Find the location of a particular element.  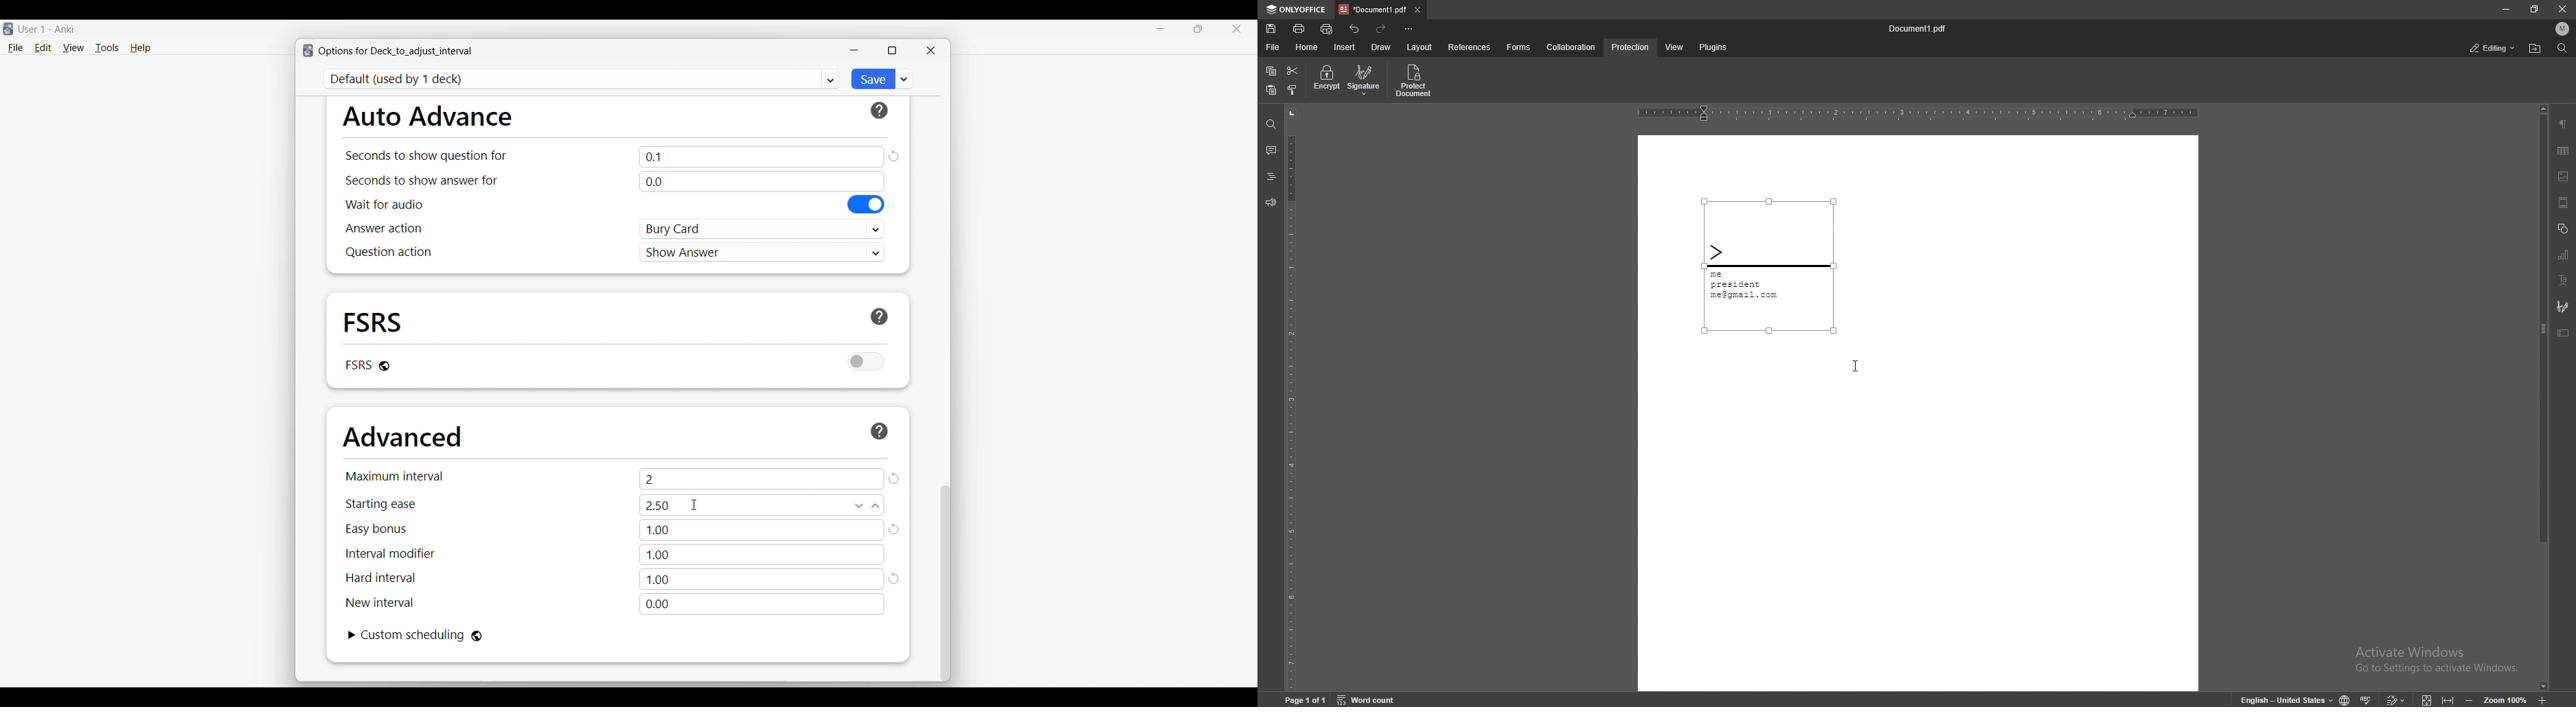

close is located at coordinates (2563, 10).